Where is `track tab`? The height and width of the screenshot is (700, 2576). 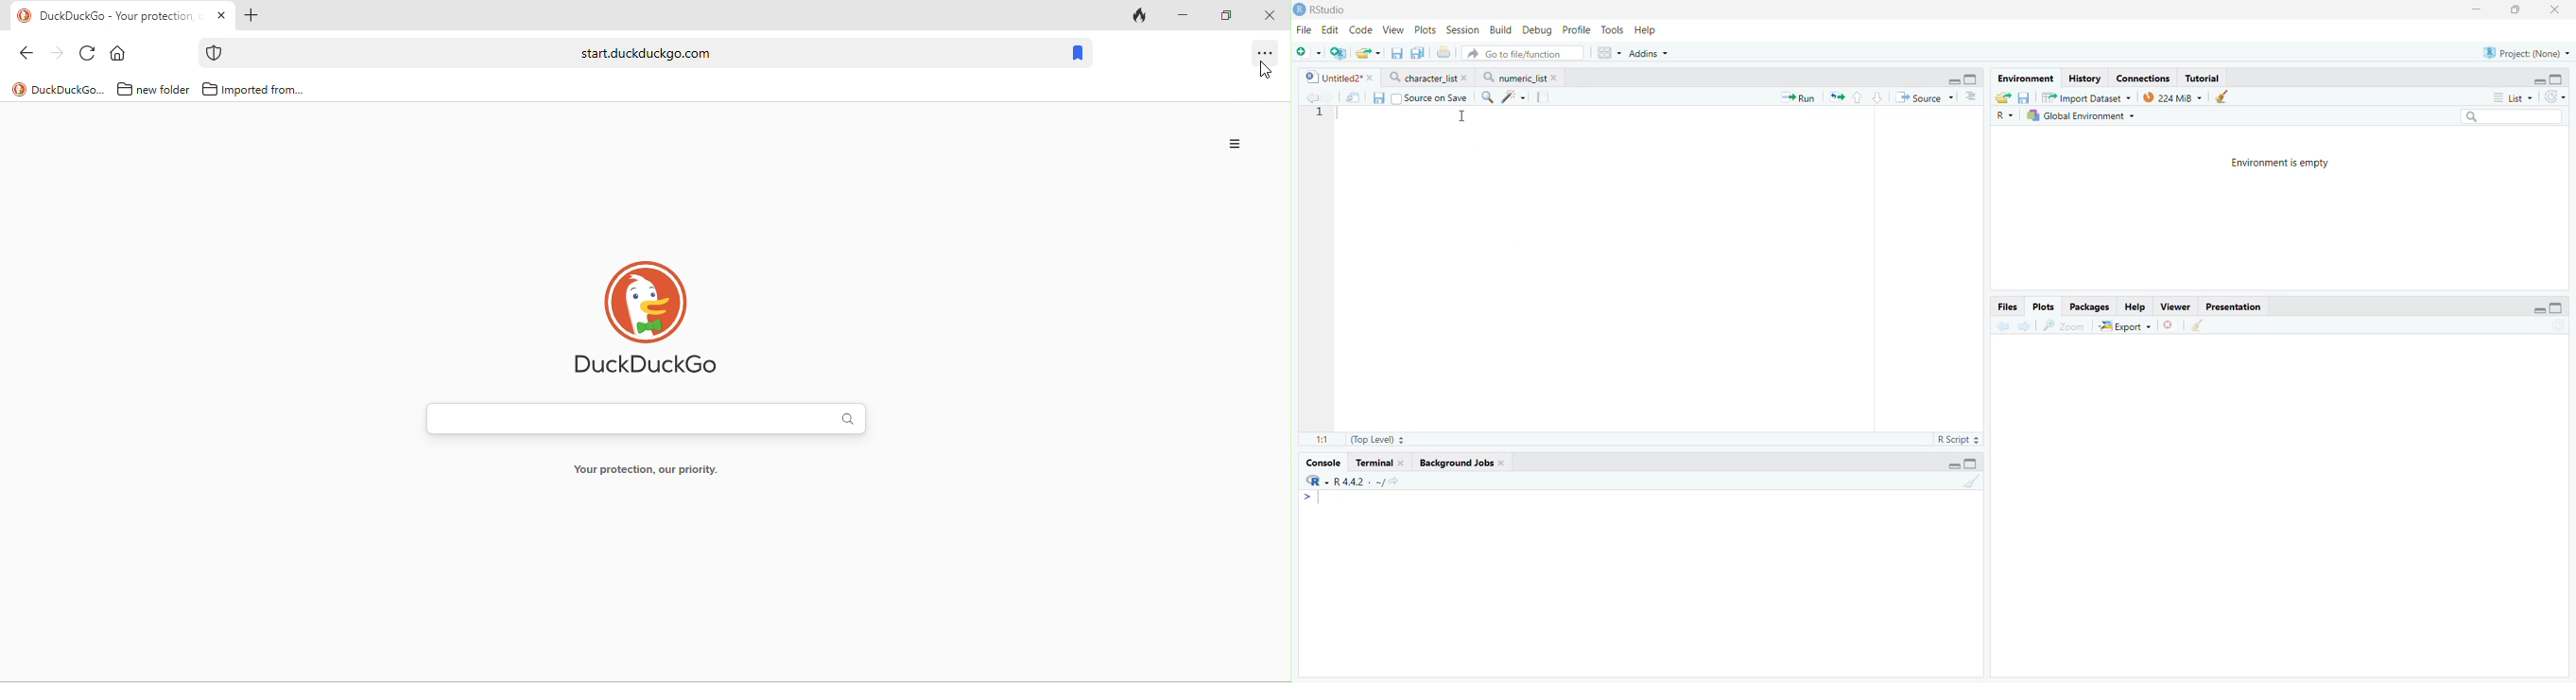
track tab is located at coordinates (1141, 19).